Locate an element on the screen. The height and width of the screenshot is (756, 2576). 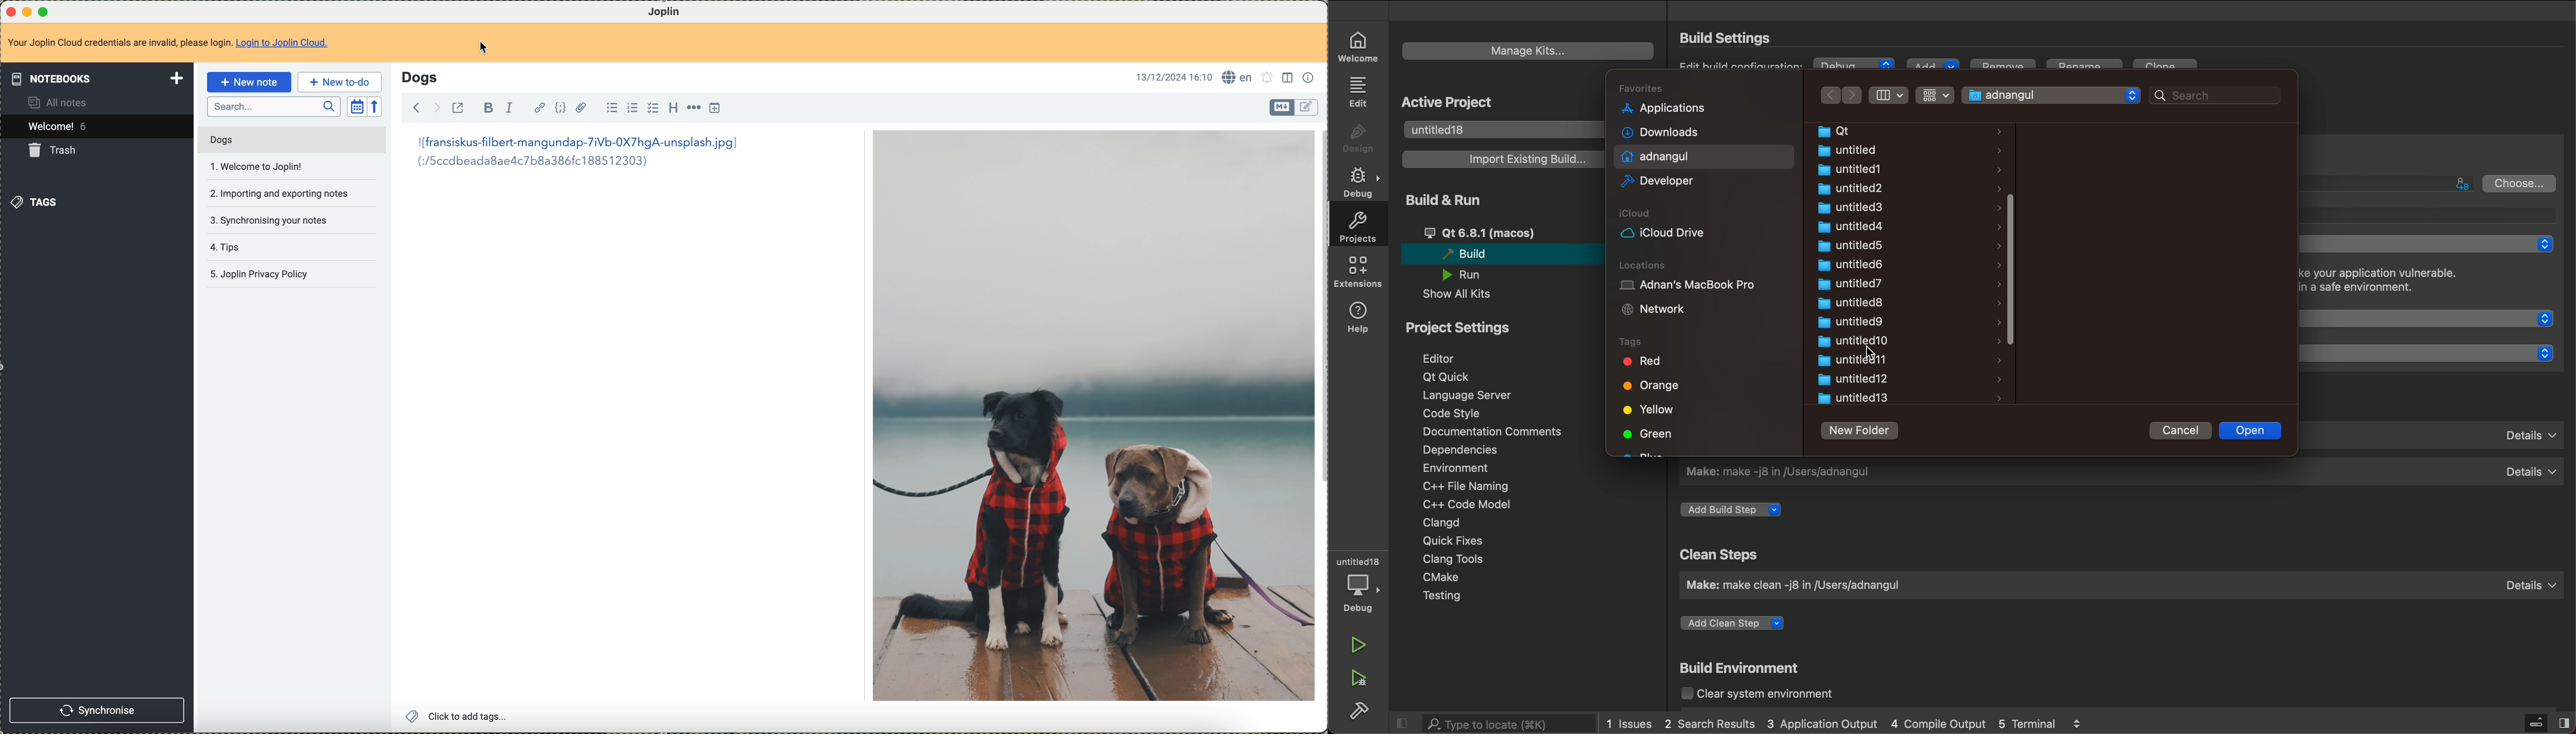
manage kits is located at coordinates (1529, 50).